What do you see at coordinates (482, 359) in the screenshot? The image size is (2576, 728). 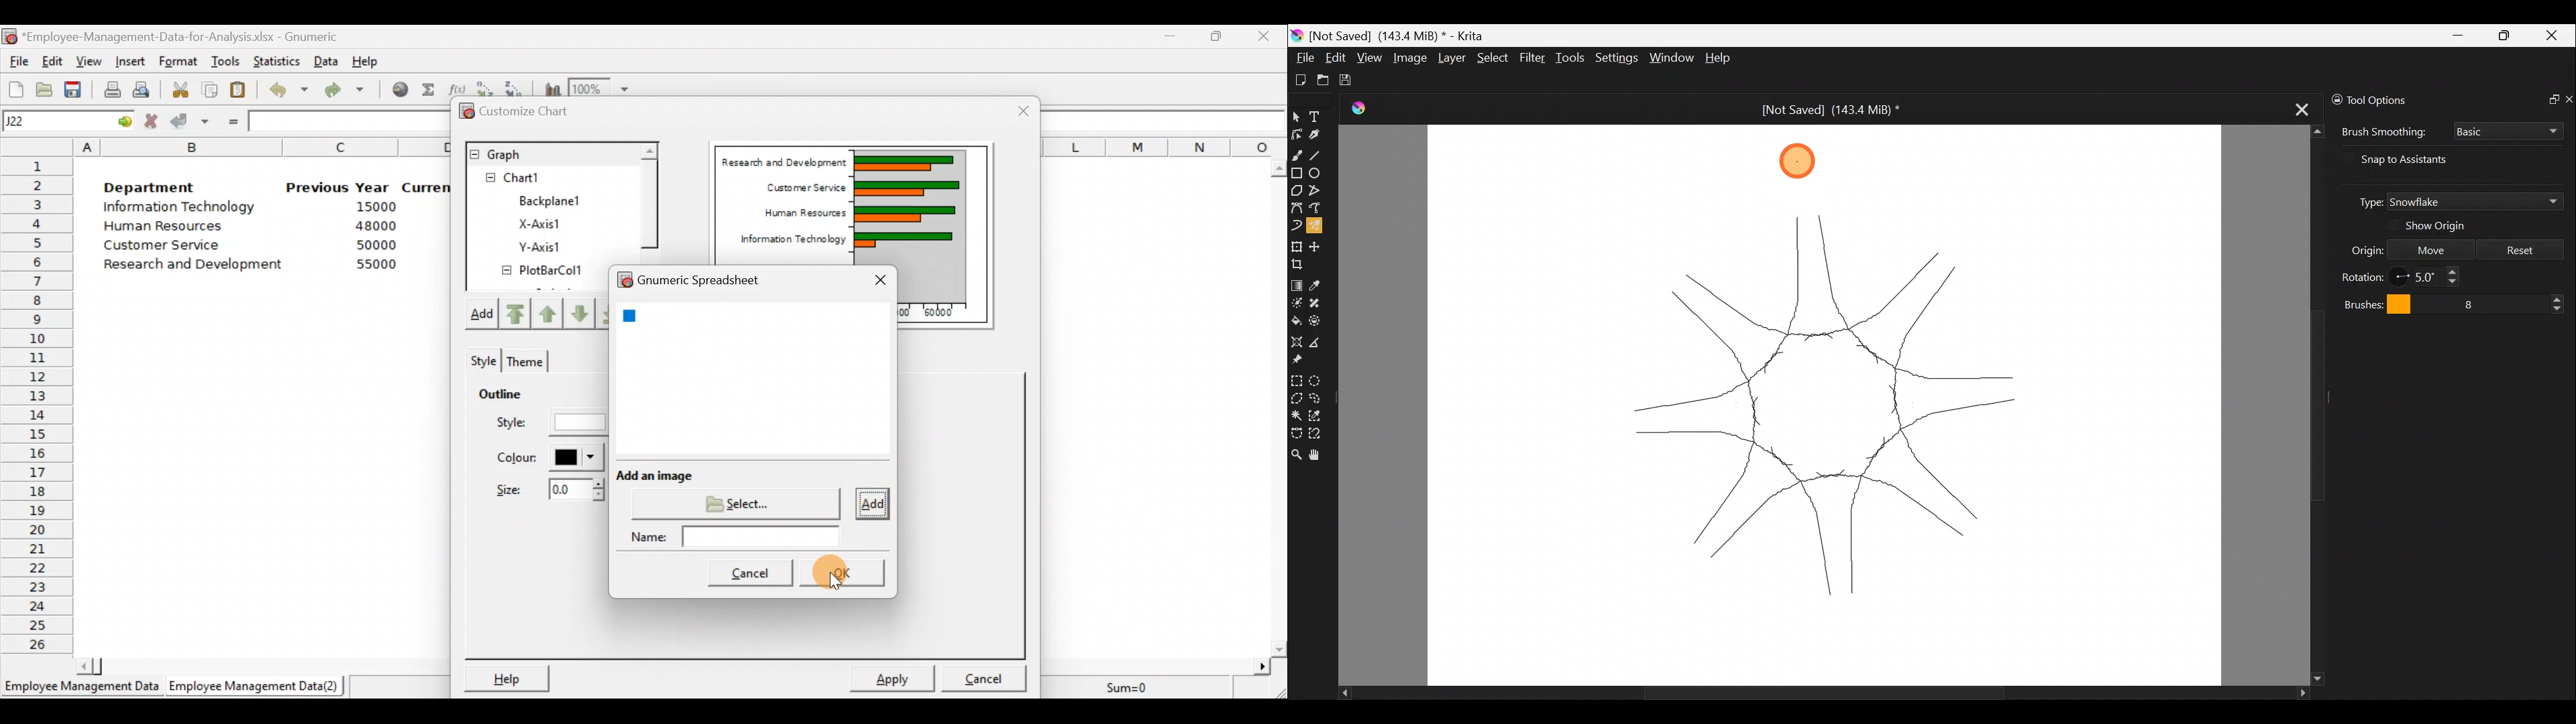 I see `Style` at bounding box center [482, 359].